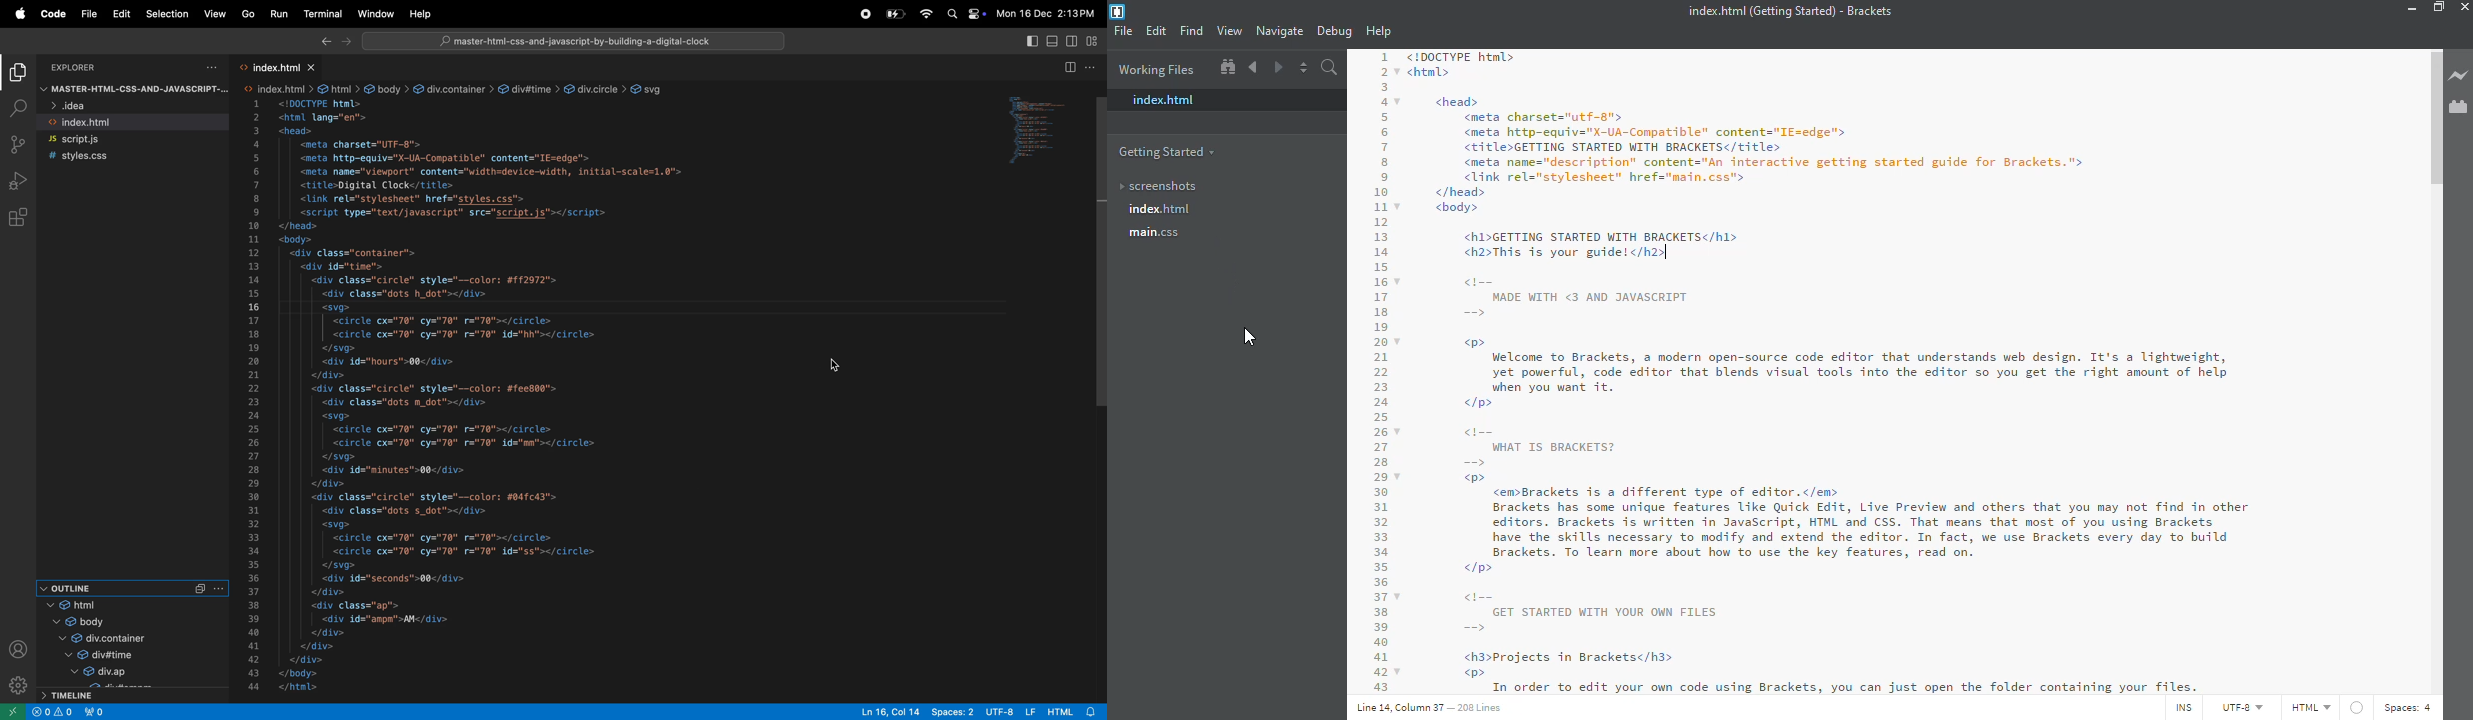  What do you see at coordinates (1855, 546) in the screenshot?
I see `od

WHAT IS BRACKETS?

=

w®>
<emBrackets is a different type of editor.</em>
Brackets has some unique features Like Quick Edit, Live Preview and others that you may not find in other
editors. Brackets is written in JavaScript, HTML and CSS. That means that most of you using Brackets
have the skills necessary to modify and extend the editor. In fact, we use Brackets every day to build
Brackets. To learn more about how to use the key features, read on.

</p>
GET STARTED WITH YOUR OWN FILES

=

<h3>Projects in Bracketsc/h3>

w®>
i Grief ee ne a Aha a LR St Sa ae)` at bounding box center [1855, 546].